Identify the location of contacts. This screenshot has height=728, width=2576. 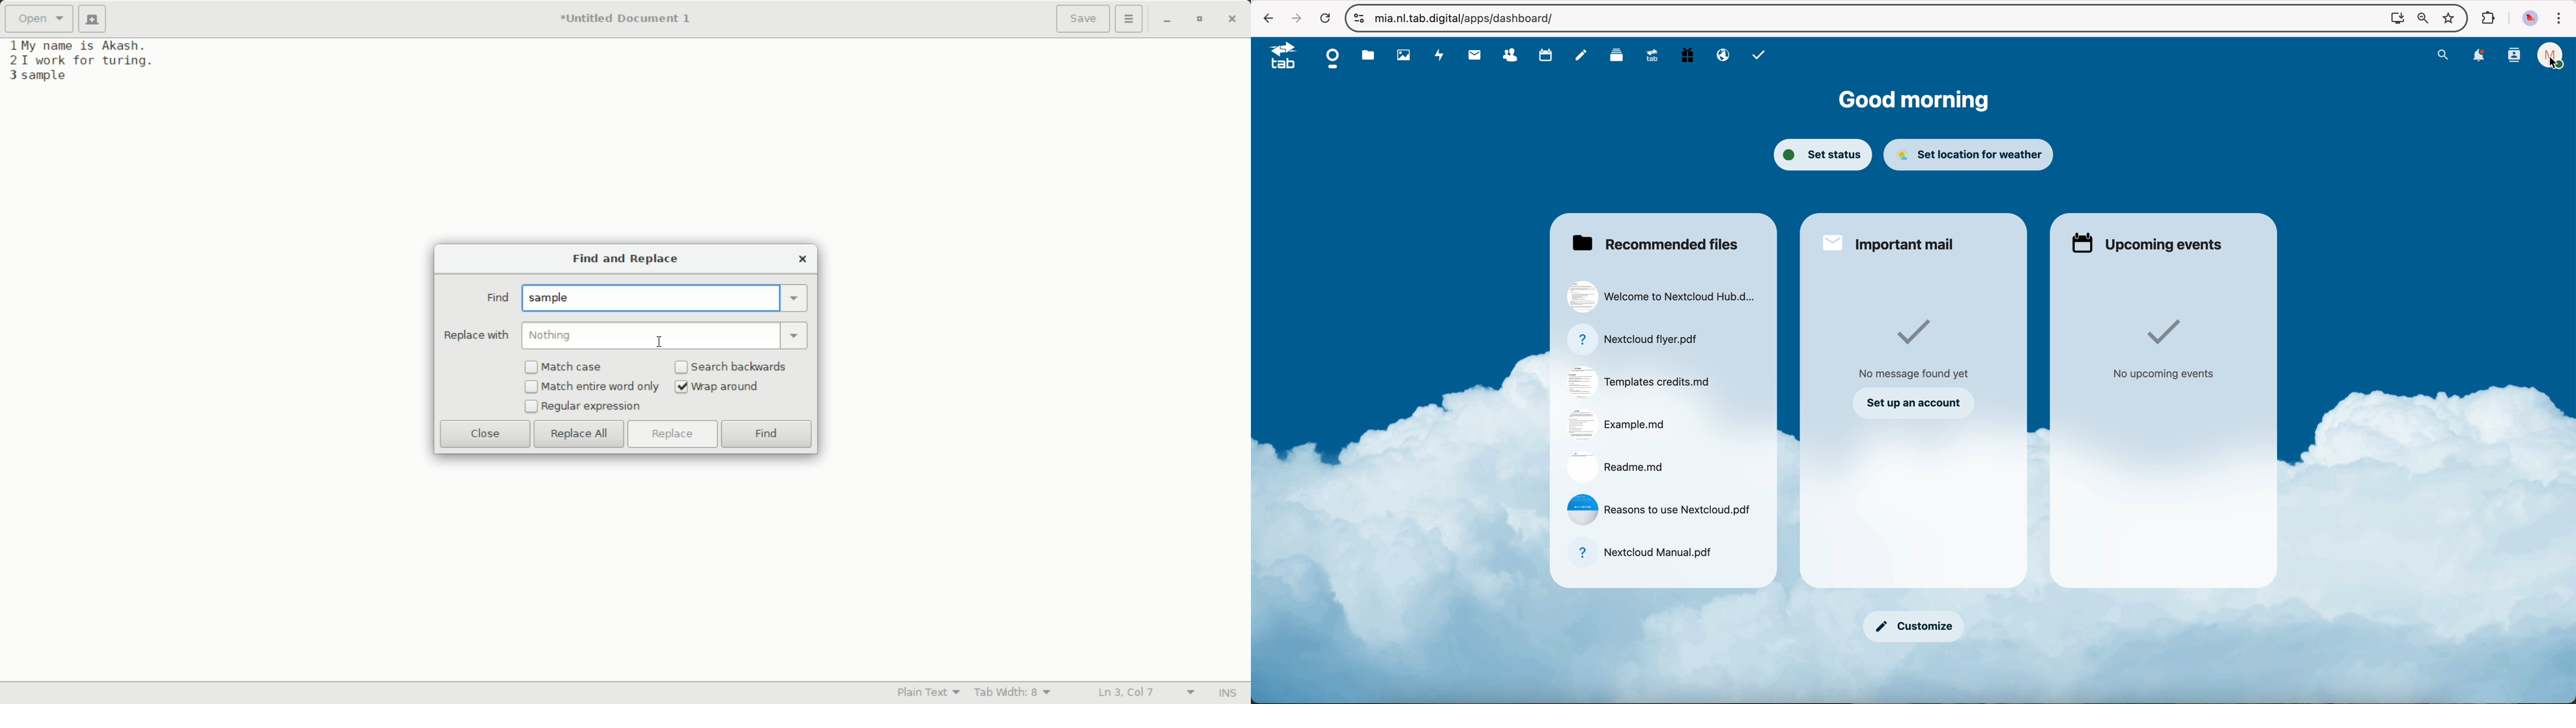
(2514, 56).